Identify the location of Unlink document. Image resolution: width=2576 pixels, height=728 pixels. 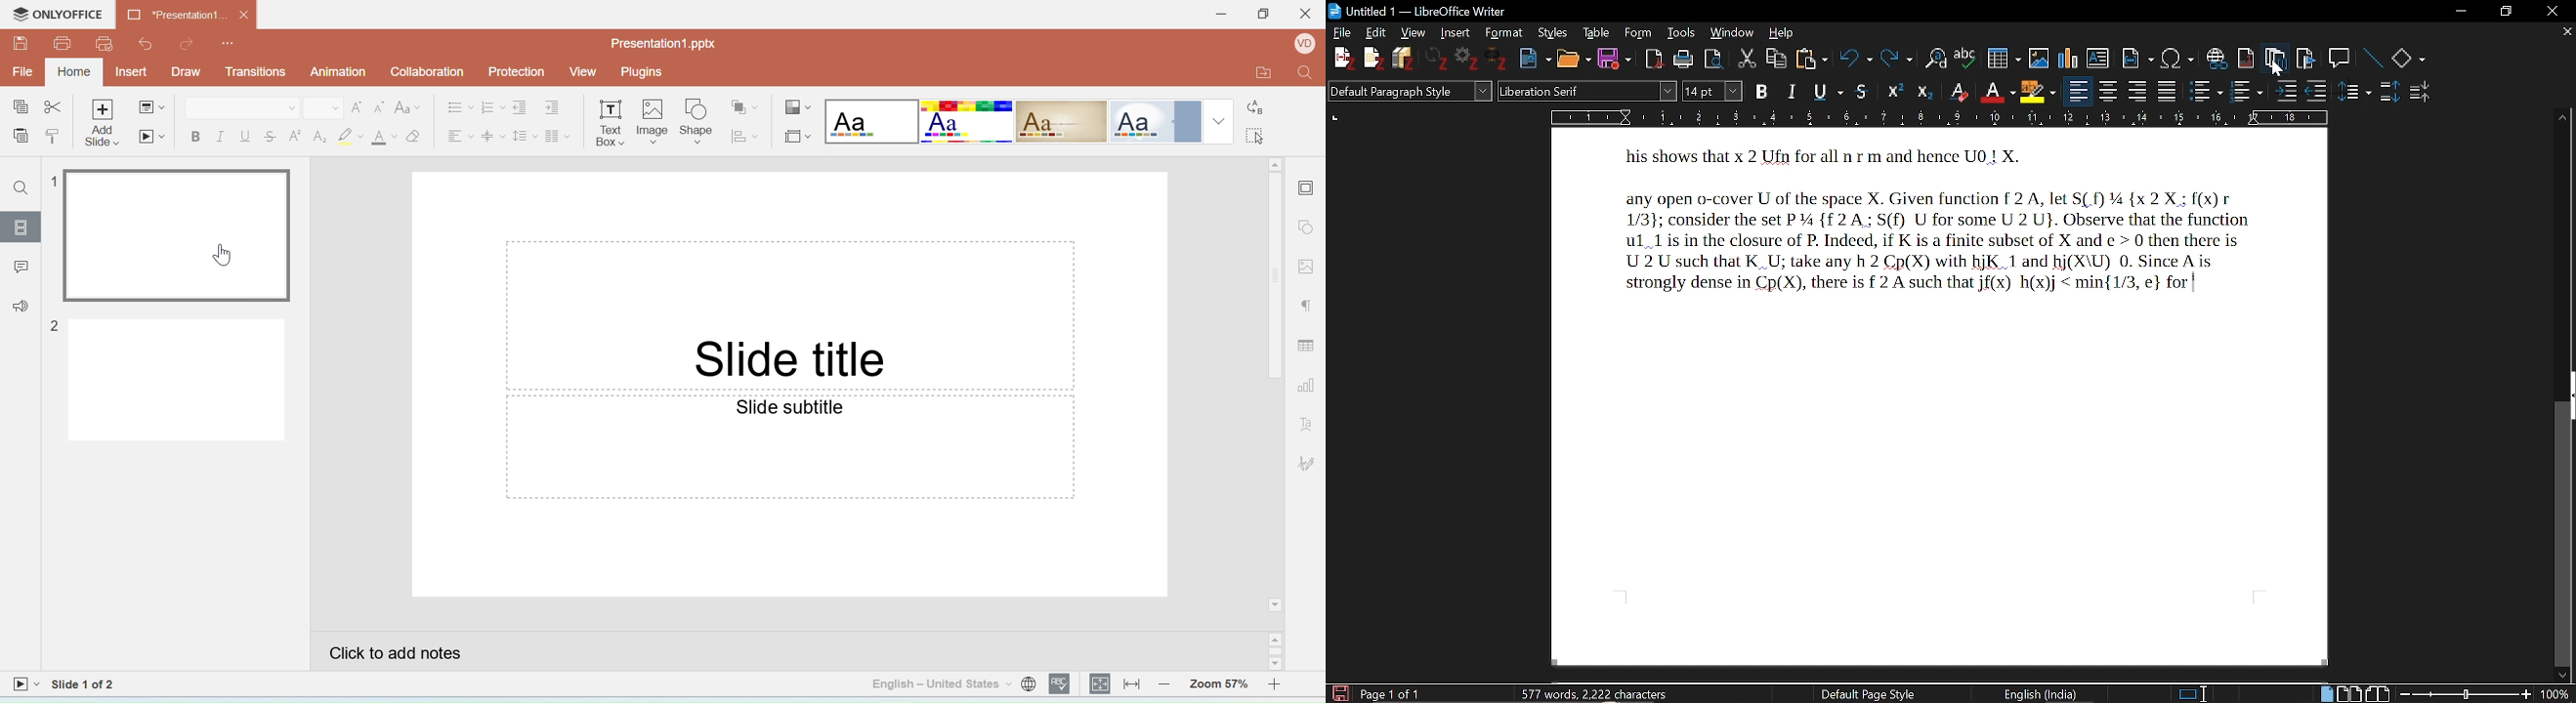
(1496, 60).